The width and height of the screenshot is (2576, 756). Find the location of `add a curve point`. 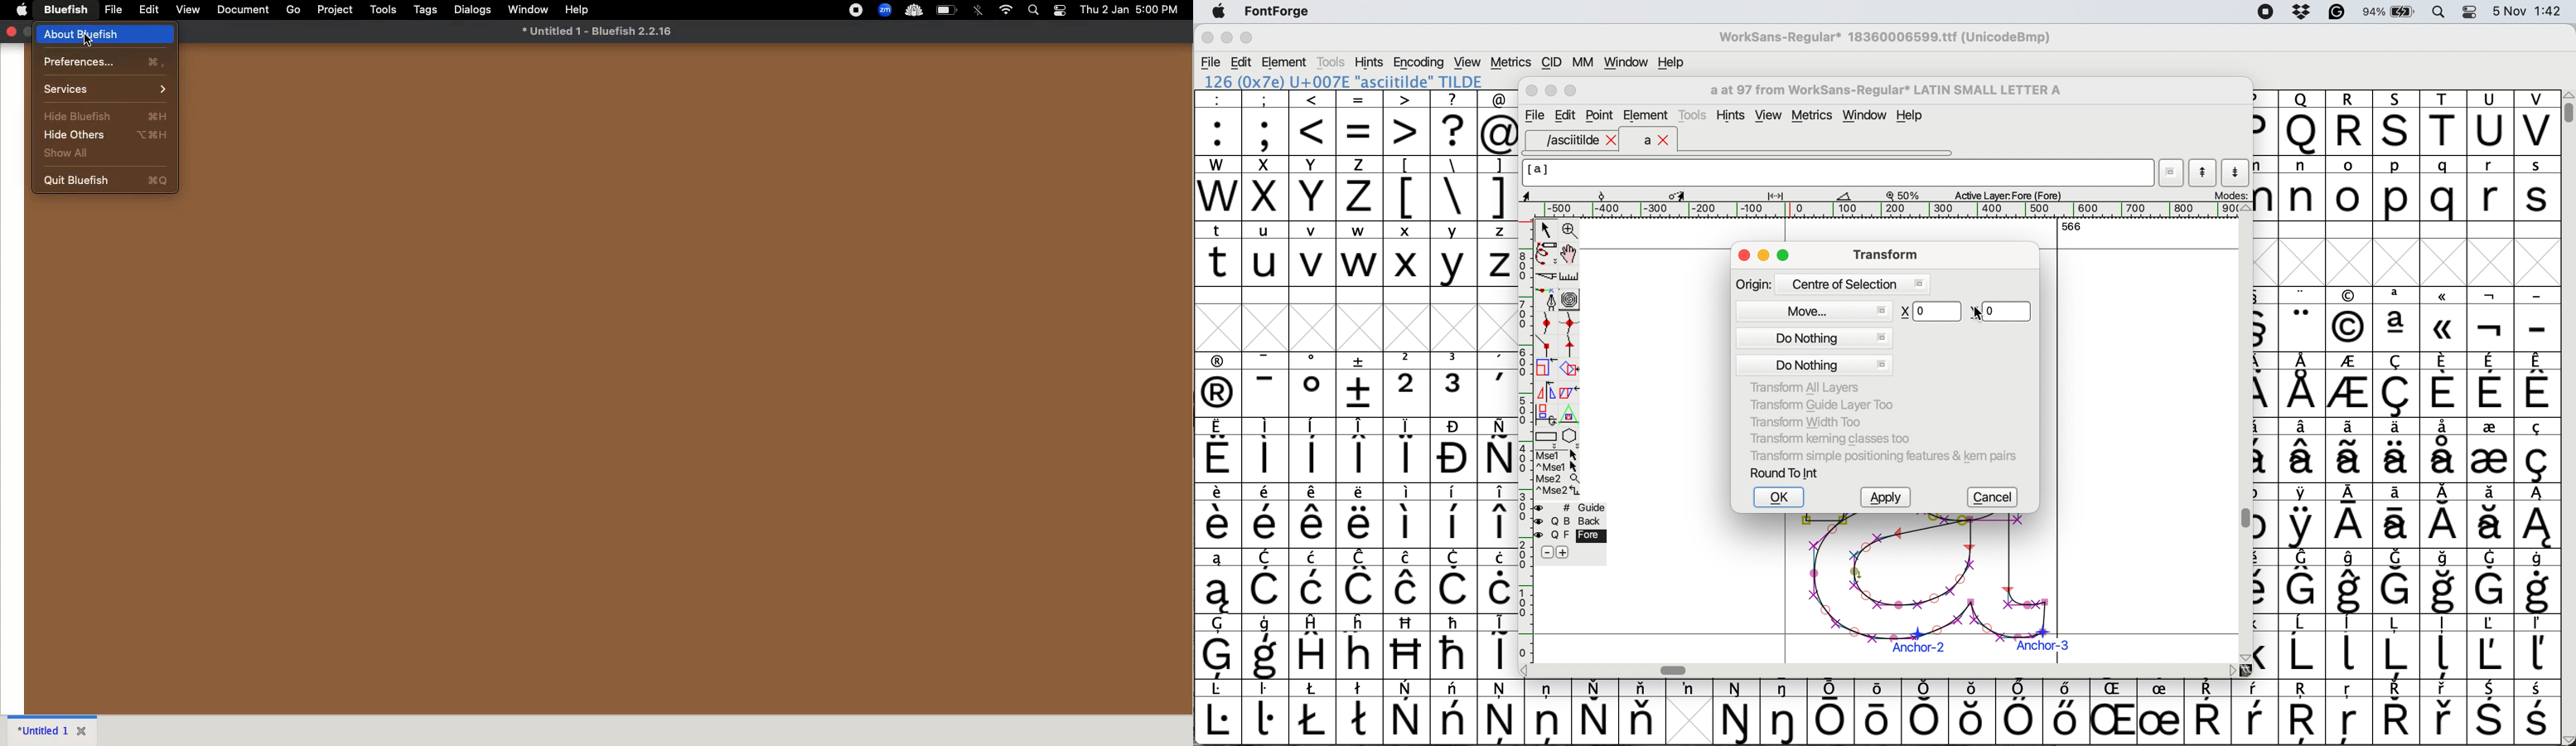

add a curve point is located at coordinates (1547, 323).